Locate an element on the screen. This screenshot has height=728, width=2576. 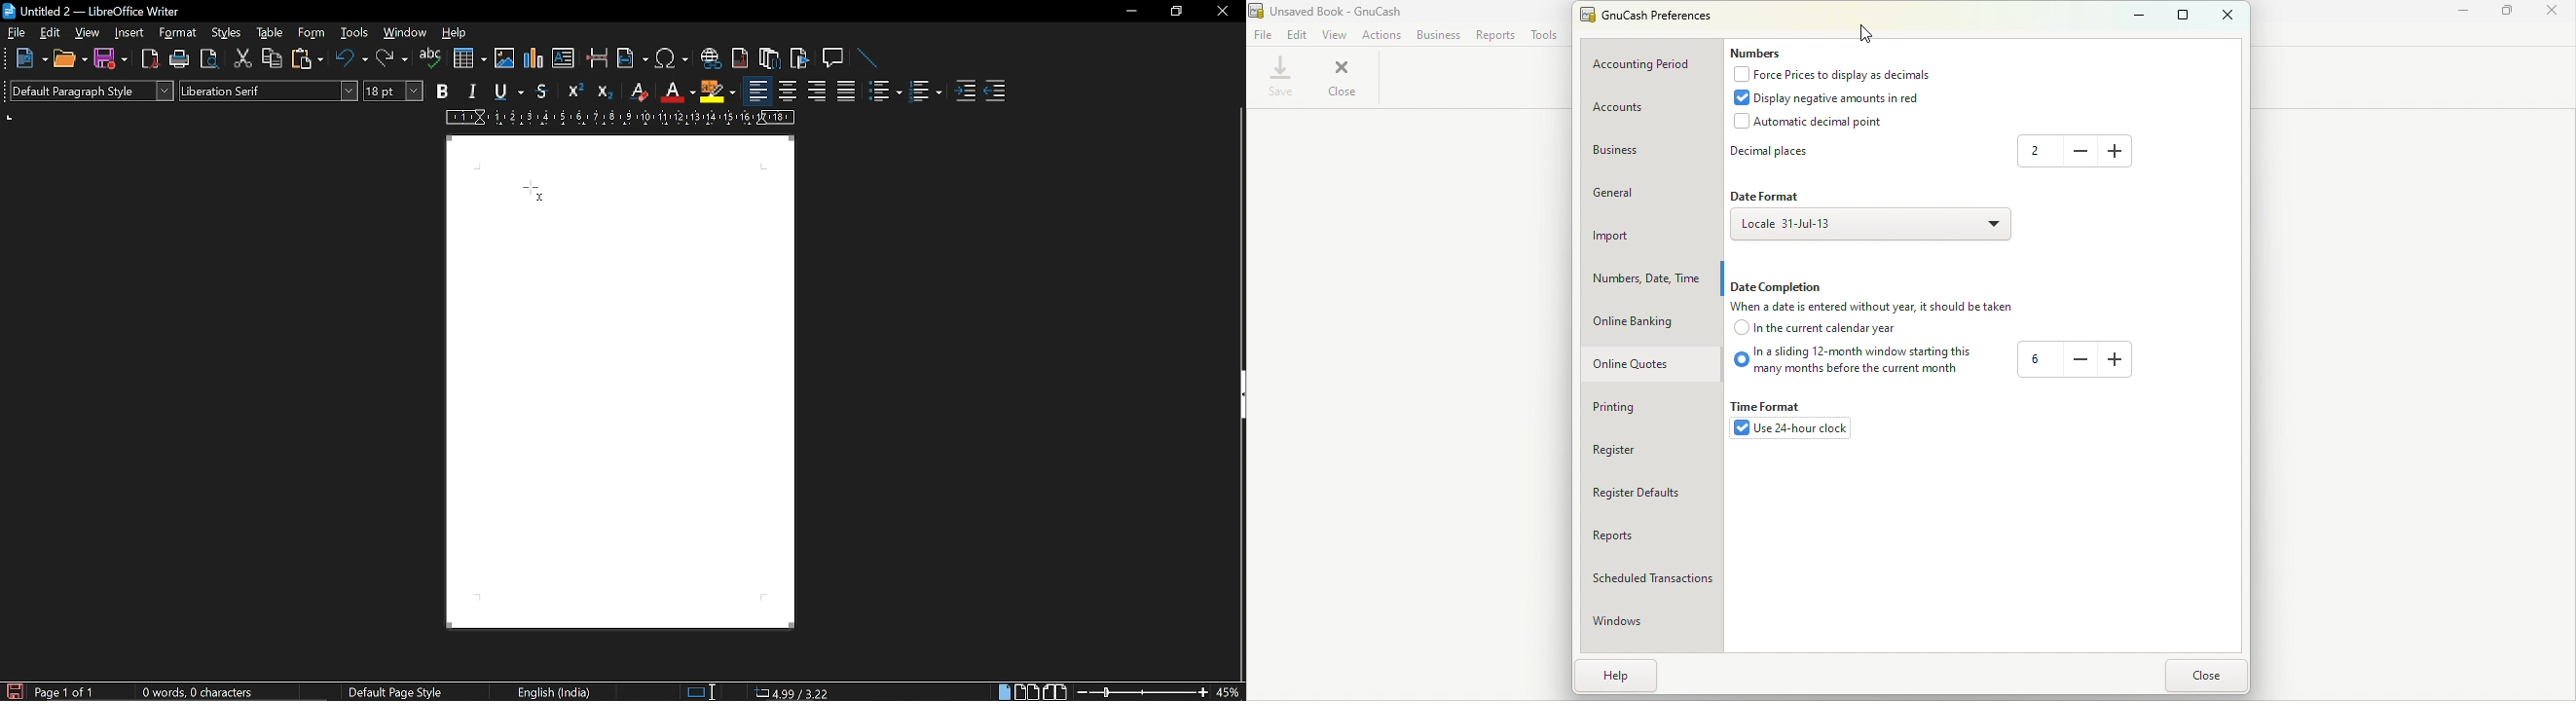
Untitled 2 - LibreOffice Writer is located at coordinates (97, 13).